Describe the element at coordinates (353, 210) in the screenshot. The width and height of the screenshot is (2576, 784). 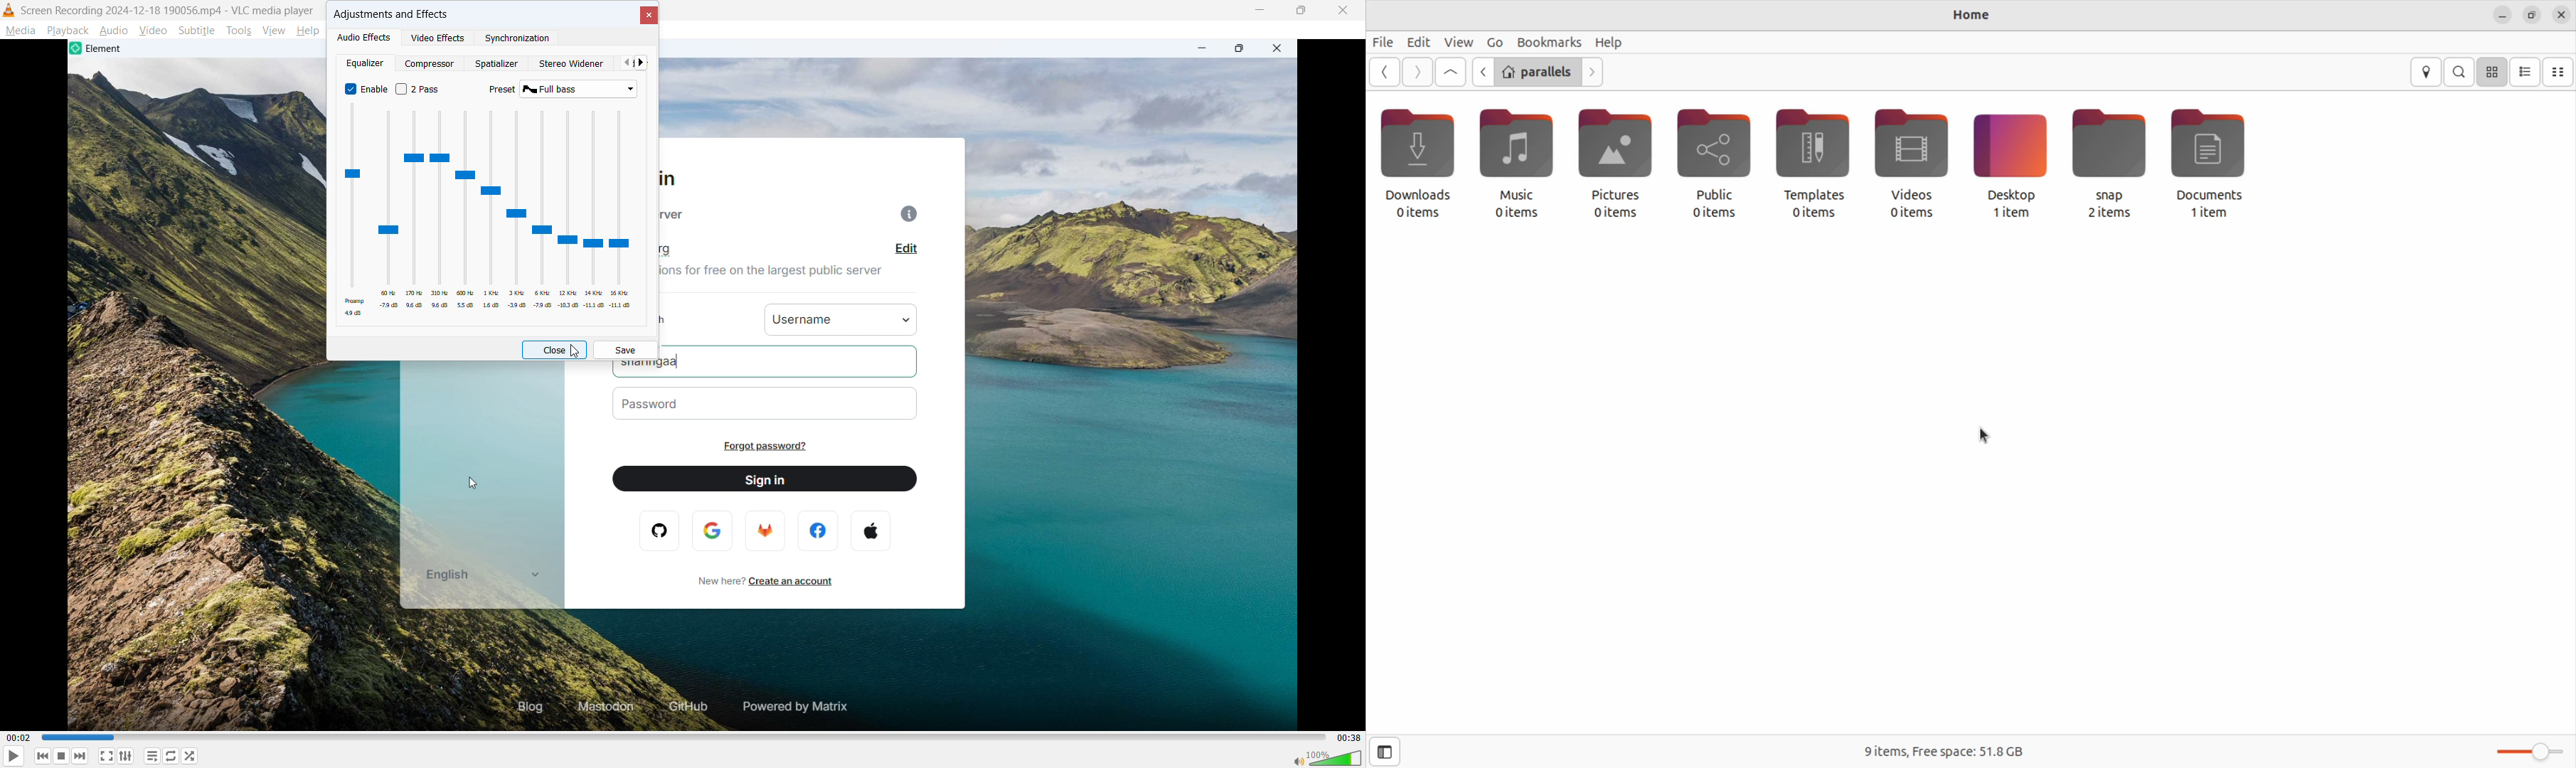
I see `Adjust preAmp ` at that location.